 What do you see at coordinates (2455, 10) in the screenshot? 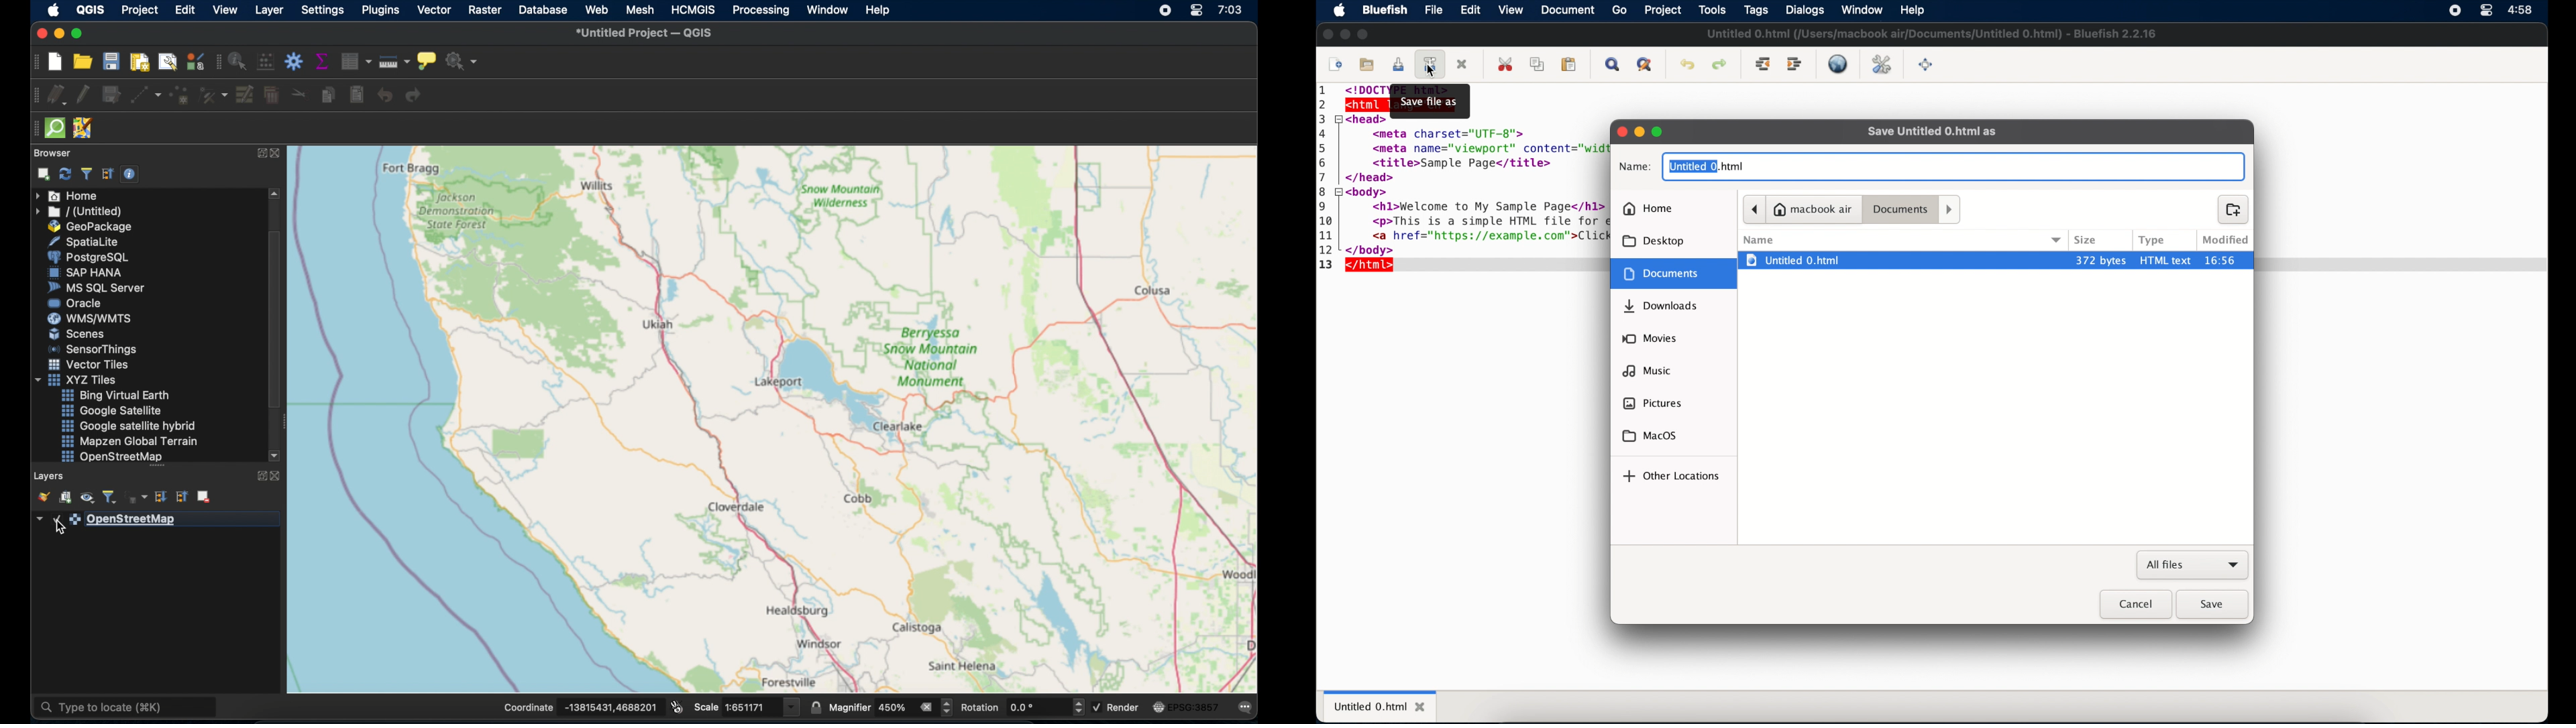
I see `screen recorder icon` at bounding box center [2455, 10].